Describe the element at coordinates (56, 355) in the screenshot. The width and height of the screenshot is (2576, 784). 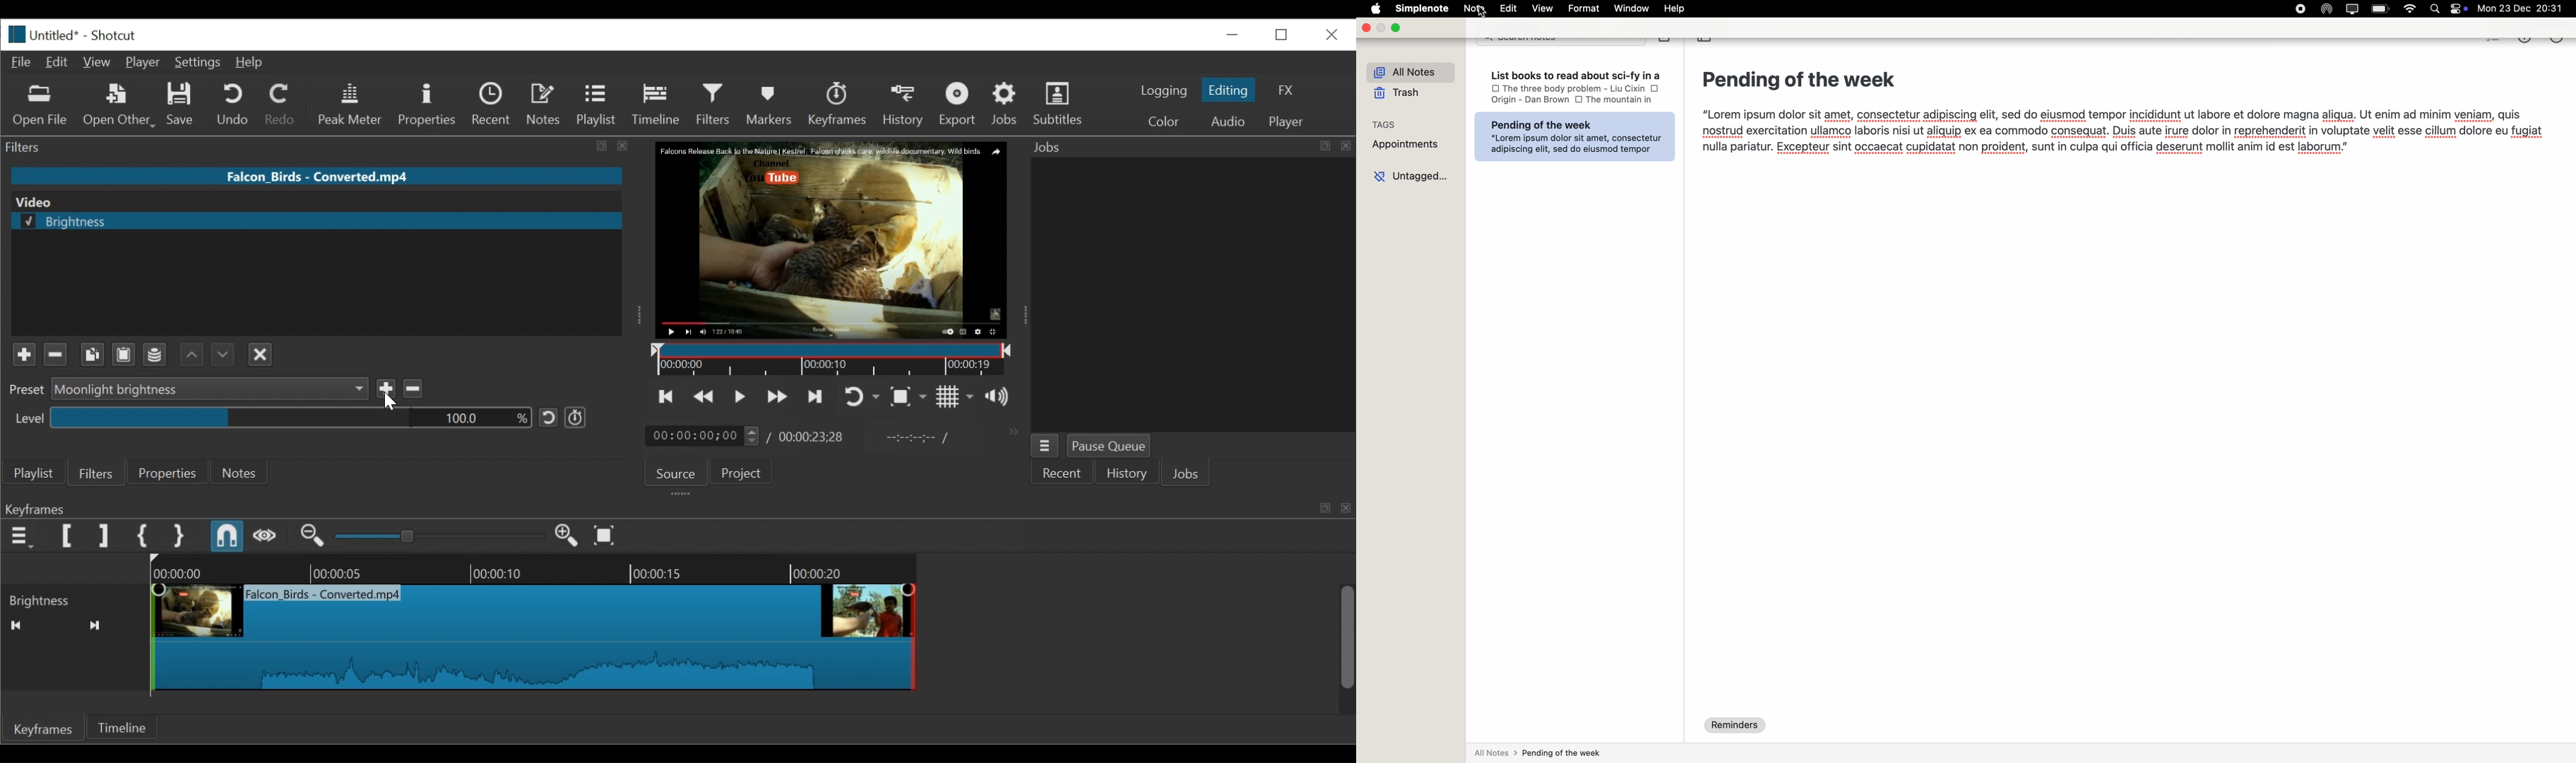
I see `Minus` at that location.